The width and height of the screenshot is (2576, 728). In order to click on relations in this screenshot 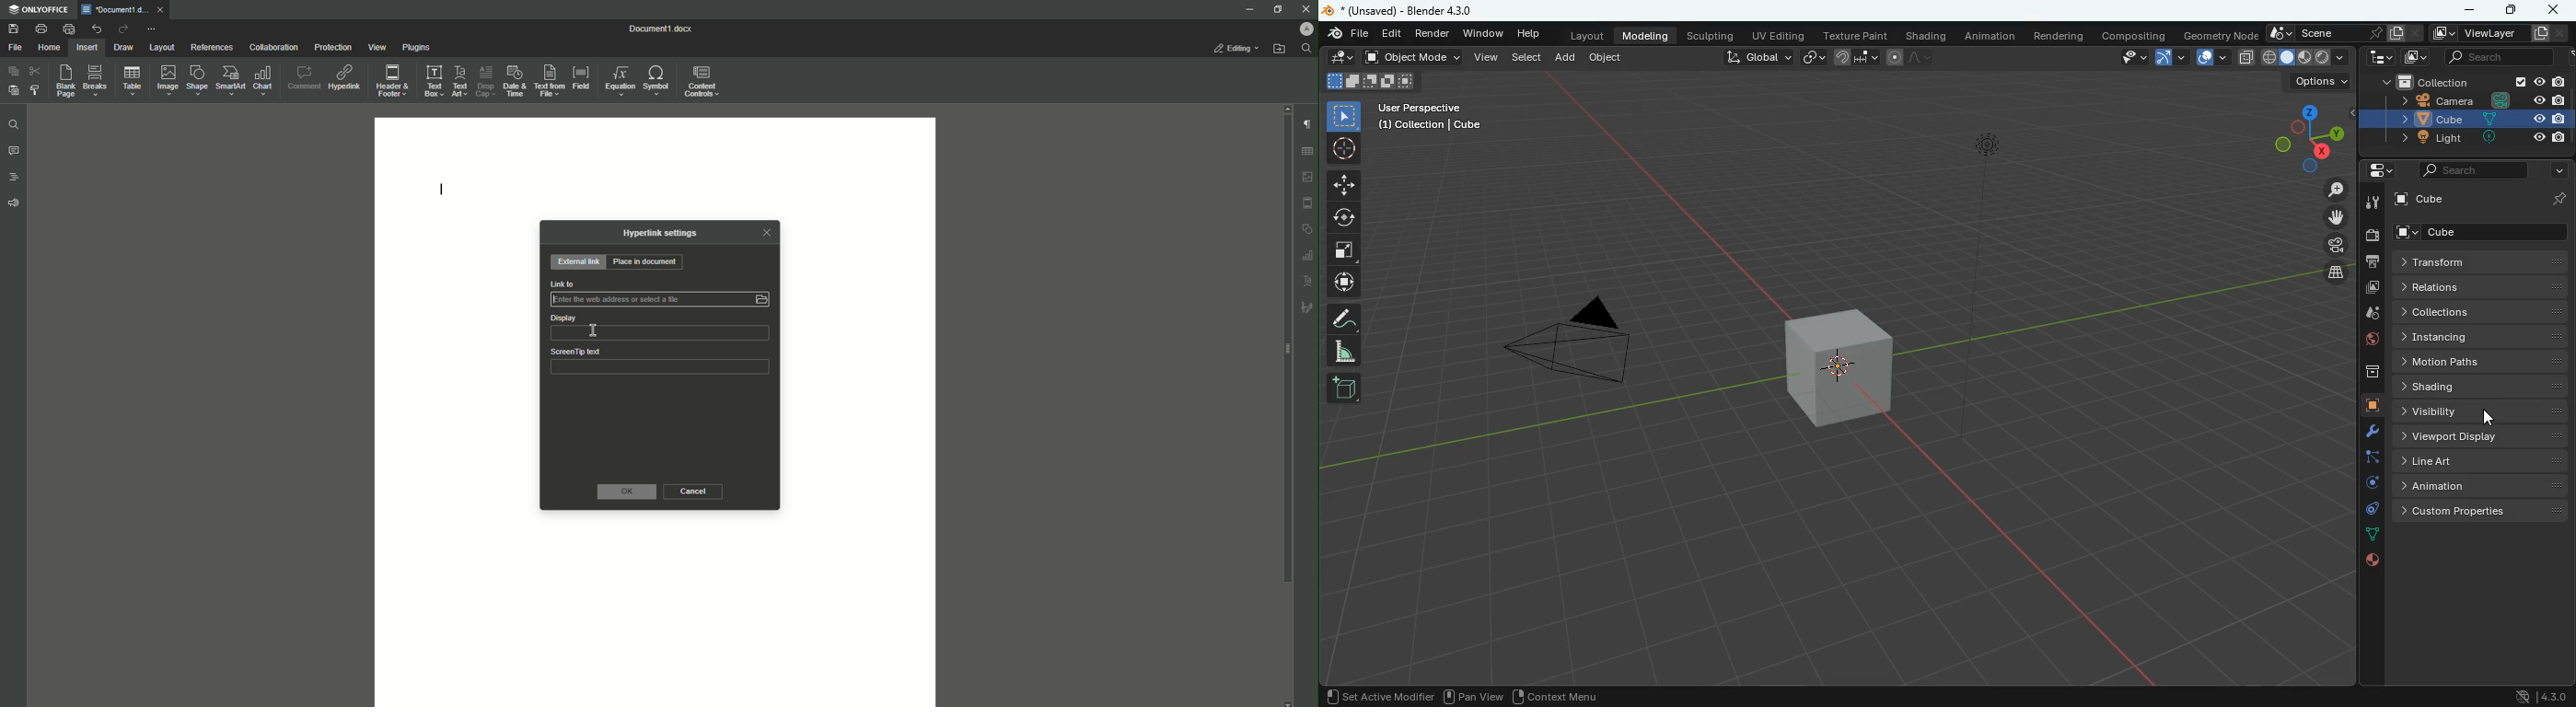, I will do `click(2486, 287)`.